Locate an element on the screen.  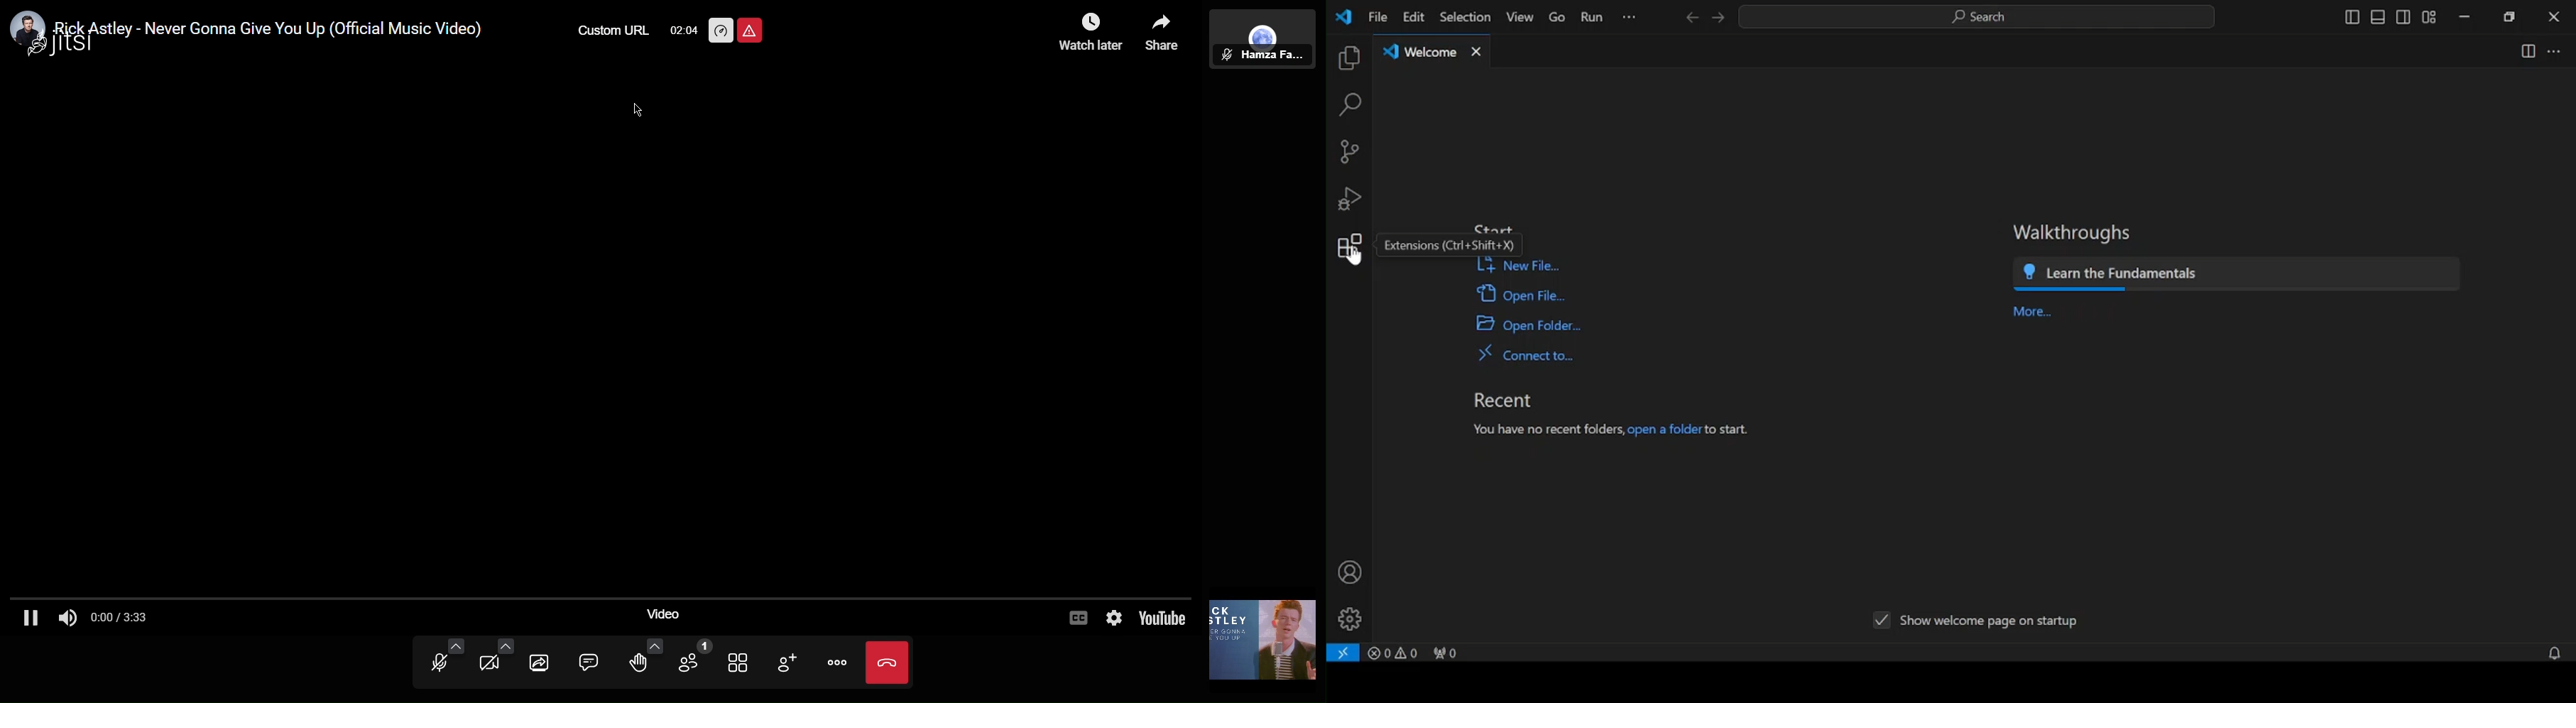
open a remote window is located at coordinates (1344, 653).